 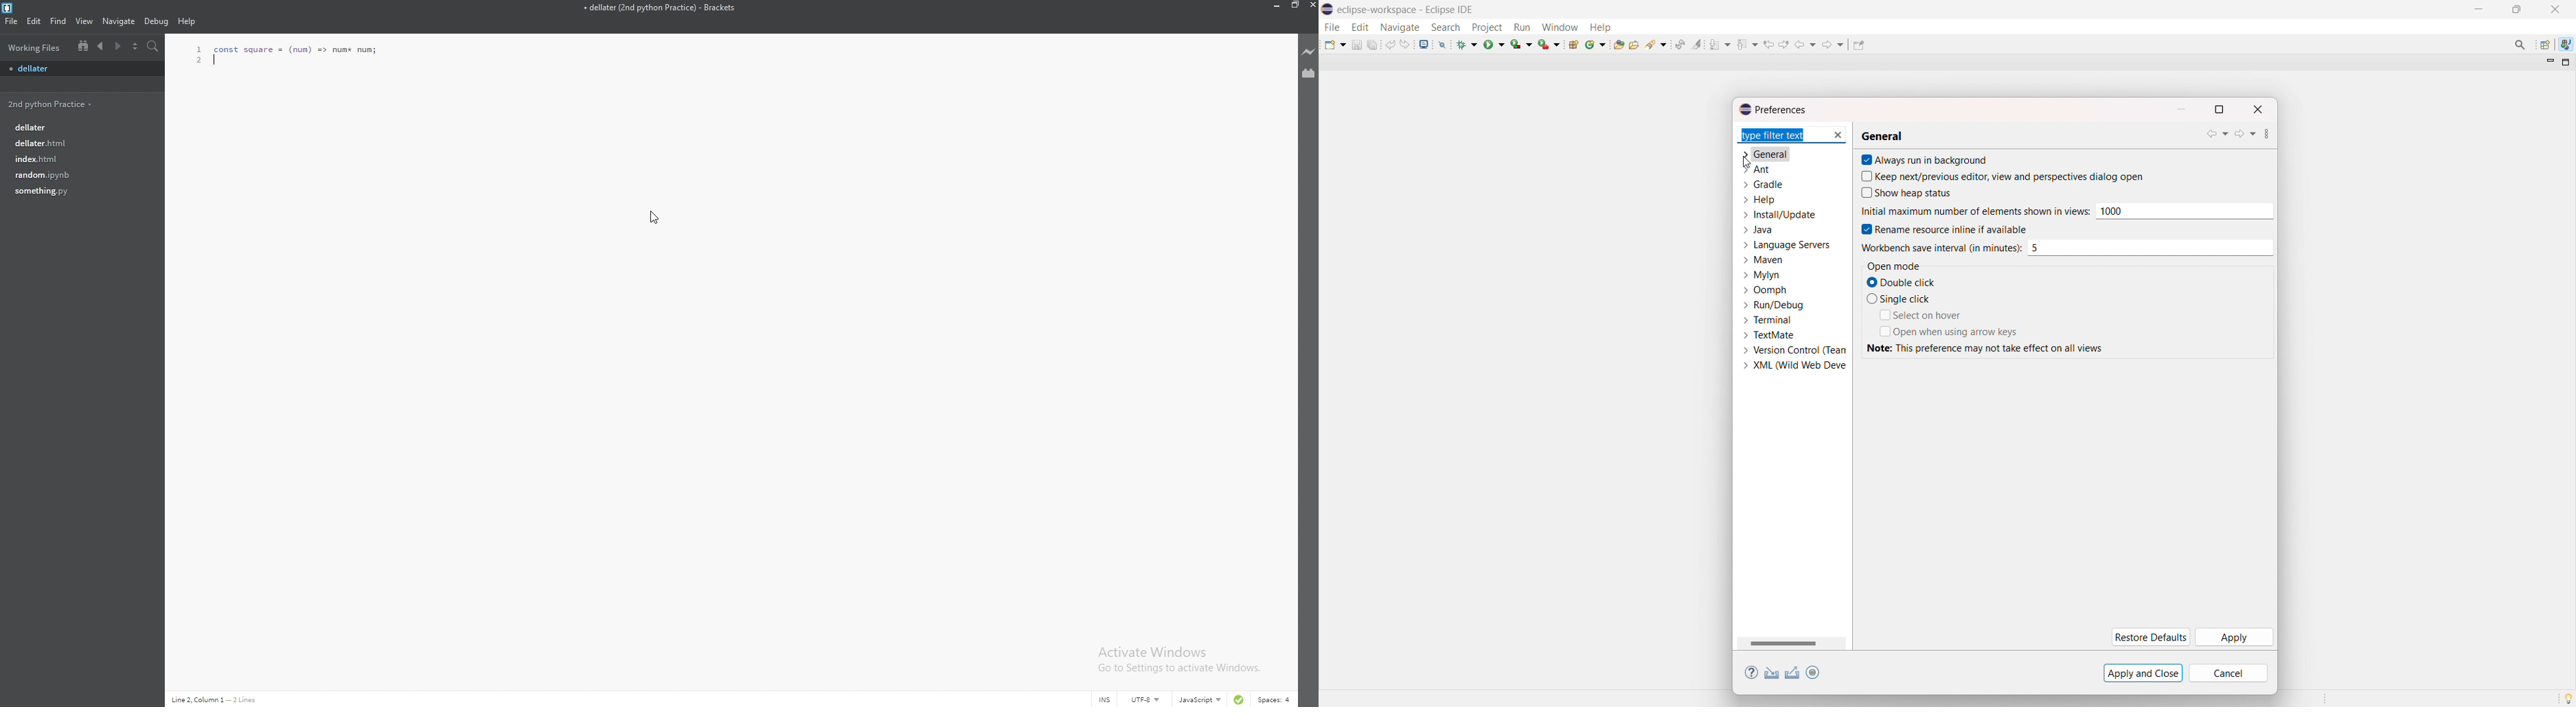 I want to click on next annotation, so click(x=1720, y=44).